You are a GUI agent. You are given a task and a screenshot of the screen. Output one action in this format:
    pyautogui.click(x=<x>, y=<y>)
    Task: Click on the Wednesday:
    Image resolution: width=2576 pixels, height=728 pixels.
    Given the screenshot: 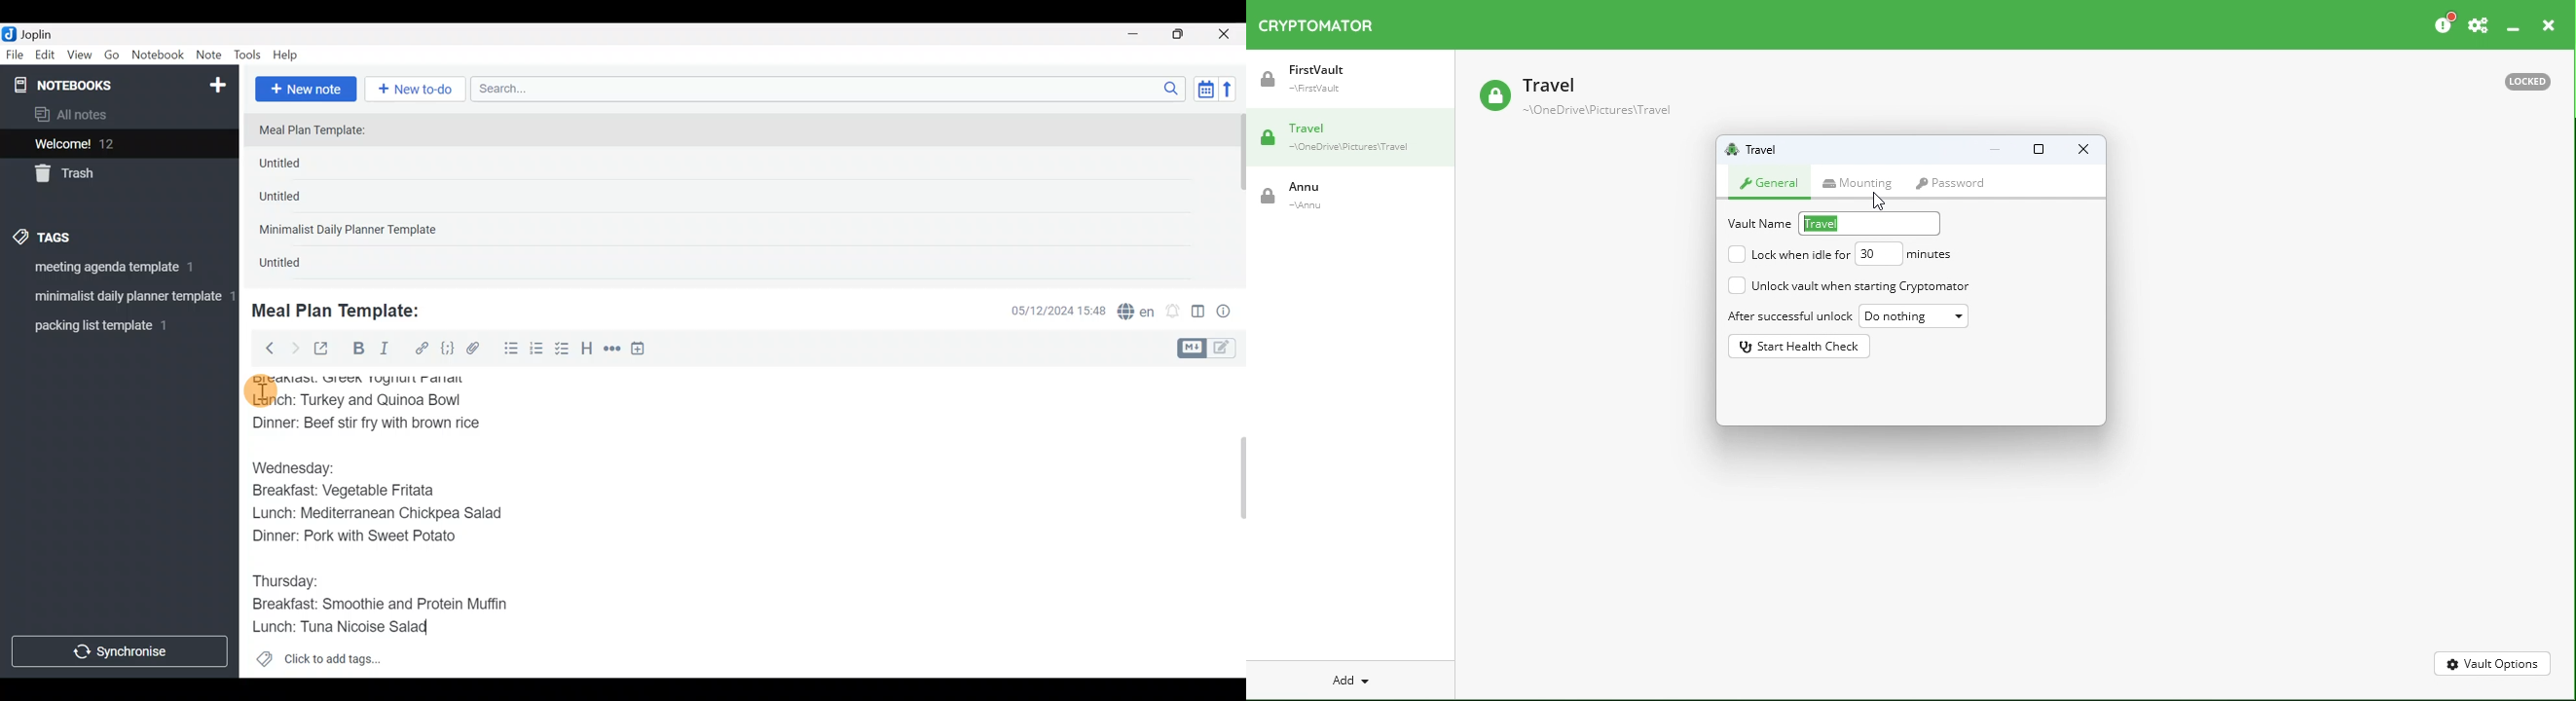 What is the action you would take?
    pyautogui.click(x=297, y=467)
    